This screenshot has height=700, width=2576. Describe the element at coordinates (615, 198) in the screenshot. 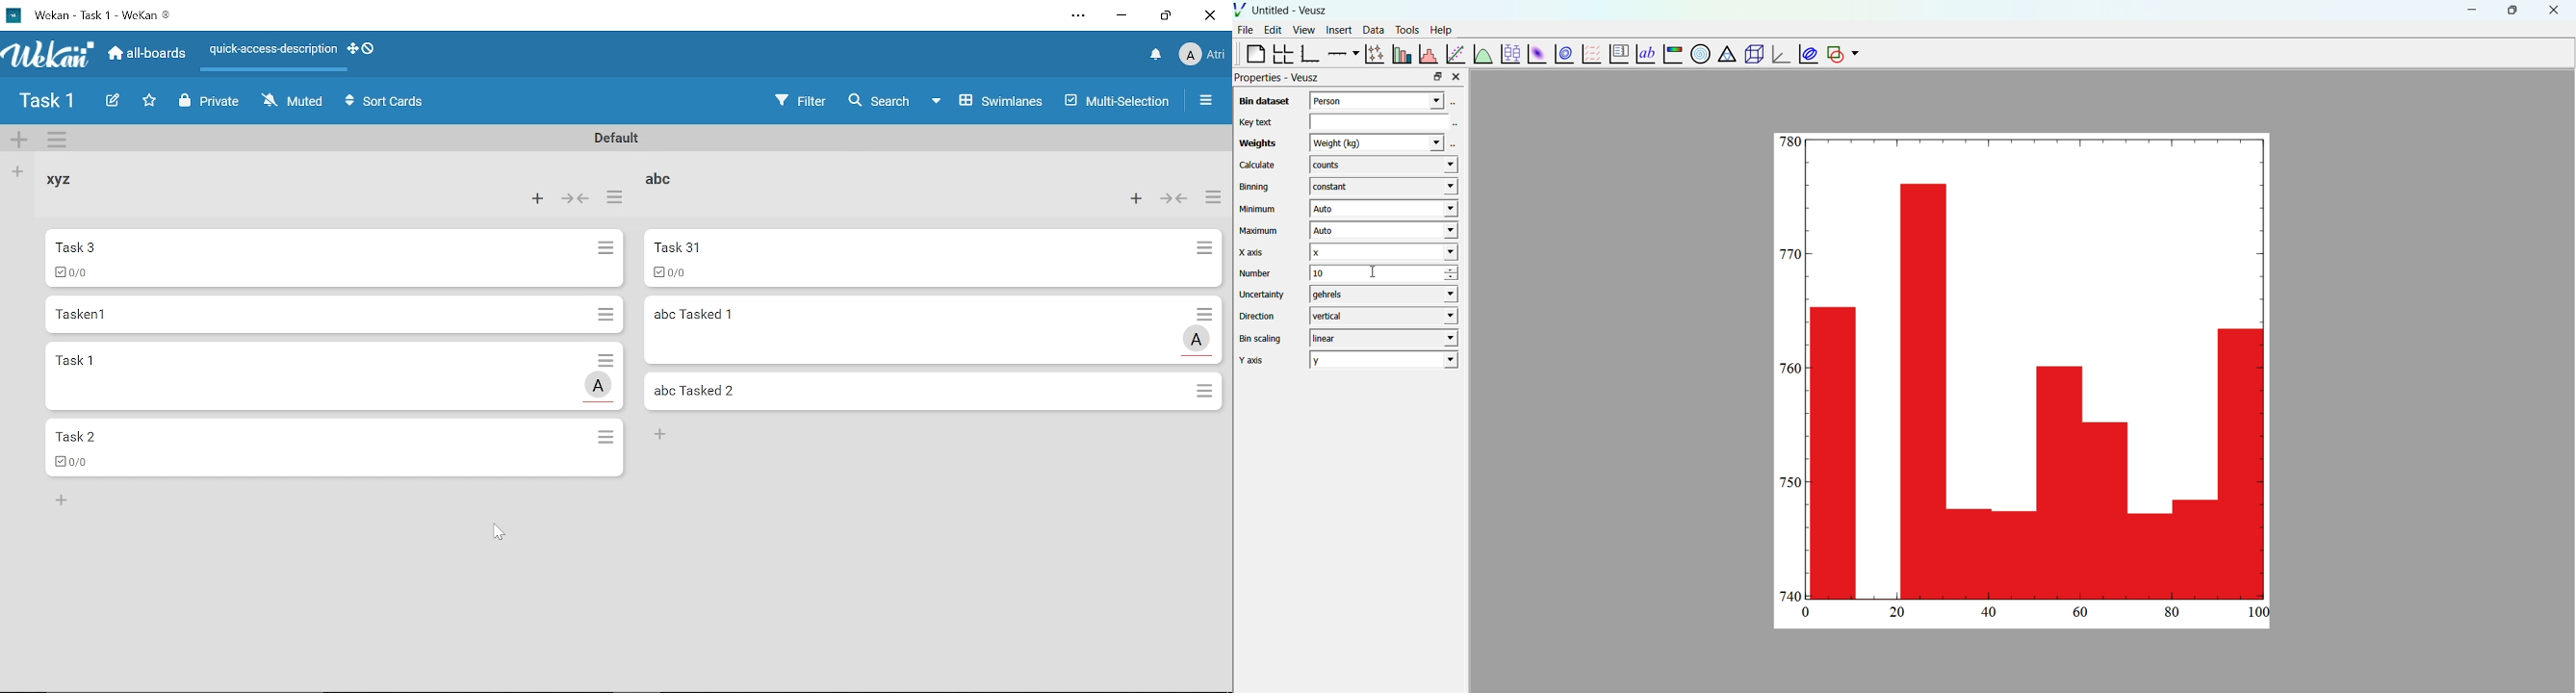

I see `more` at that location.